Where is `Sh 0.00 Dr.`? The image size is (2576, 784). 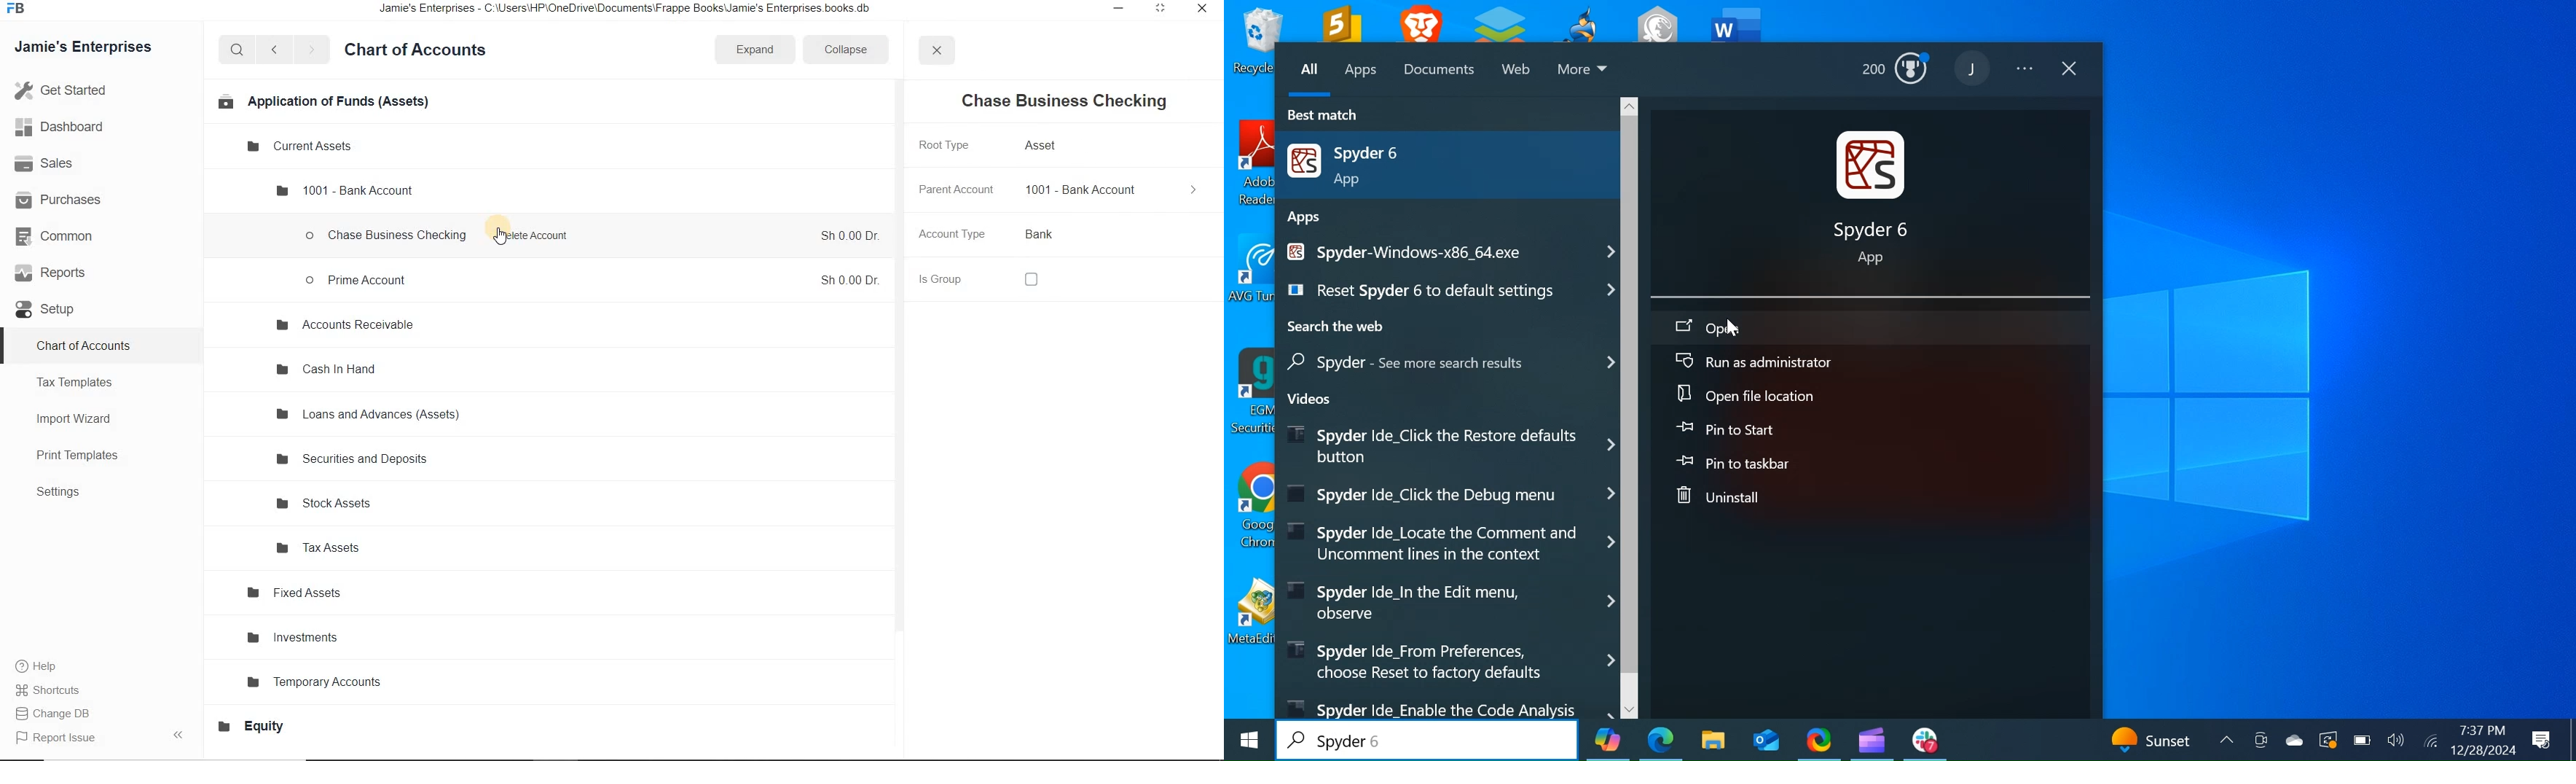
Sh 0.00 Dr. is located at coordinates (849, 235).